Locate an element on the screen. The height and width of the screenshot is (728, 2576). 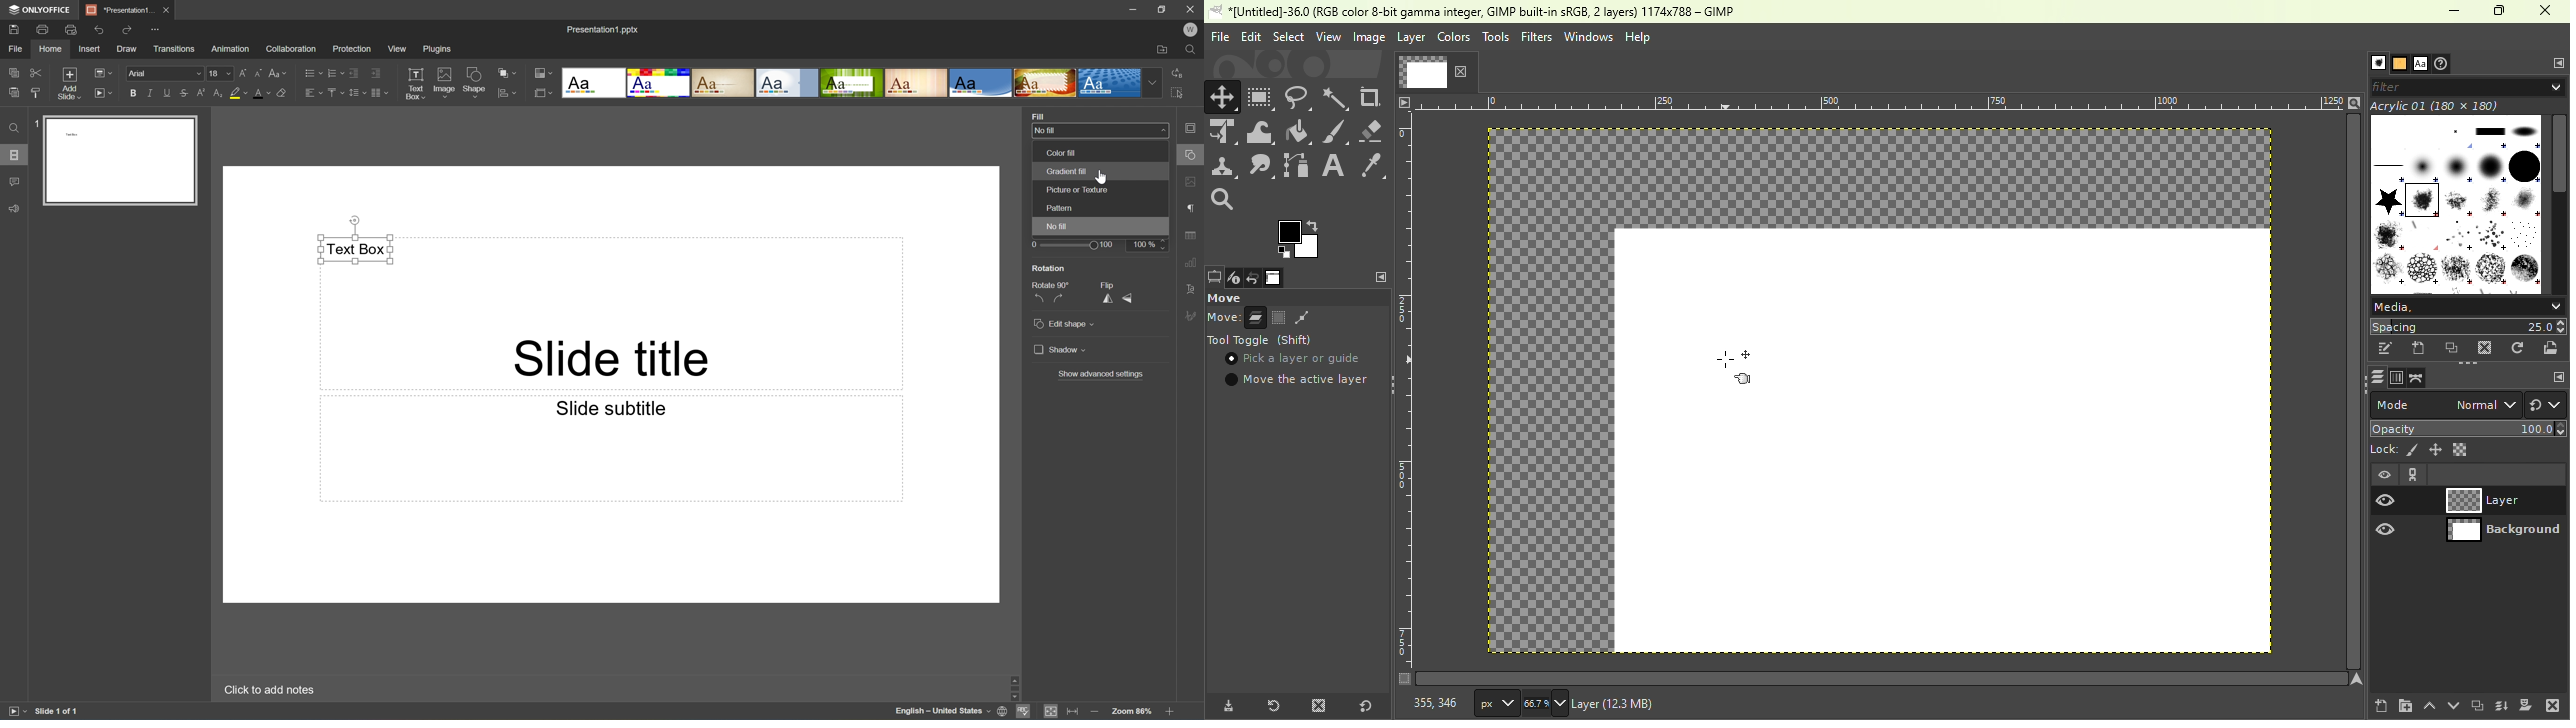
Select Slide size is located at coordinates (542, 93).